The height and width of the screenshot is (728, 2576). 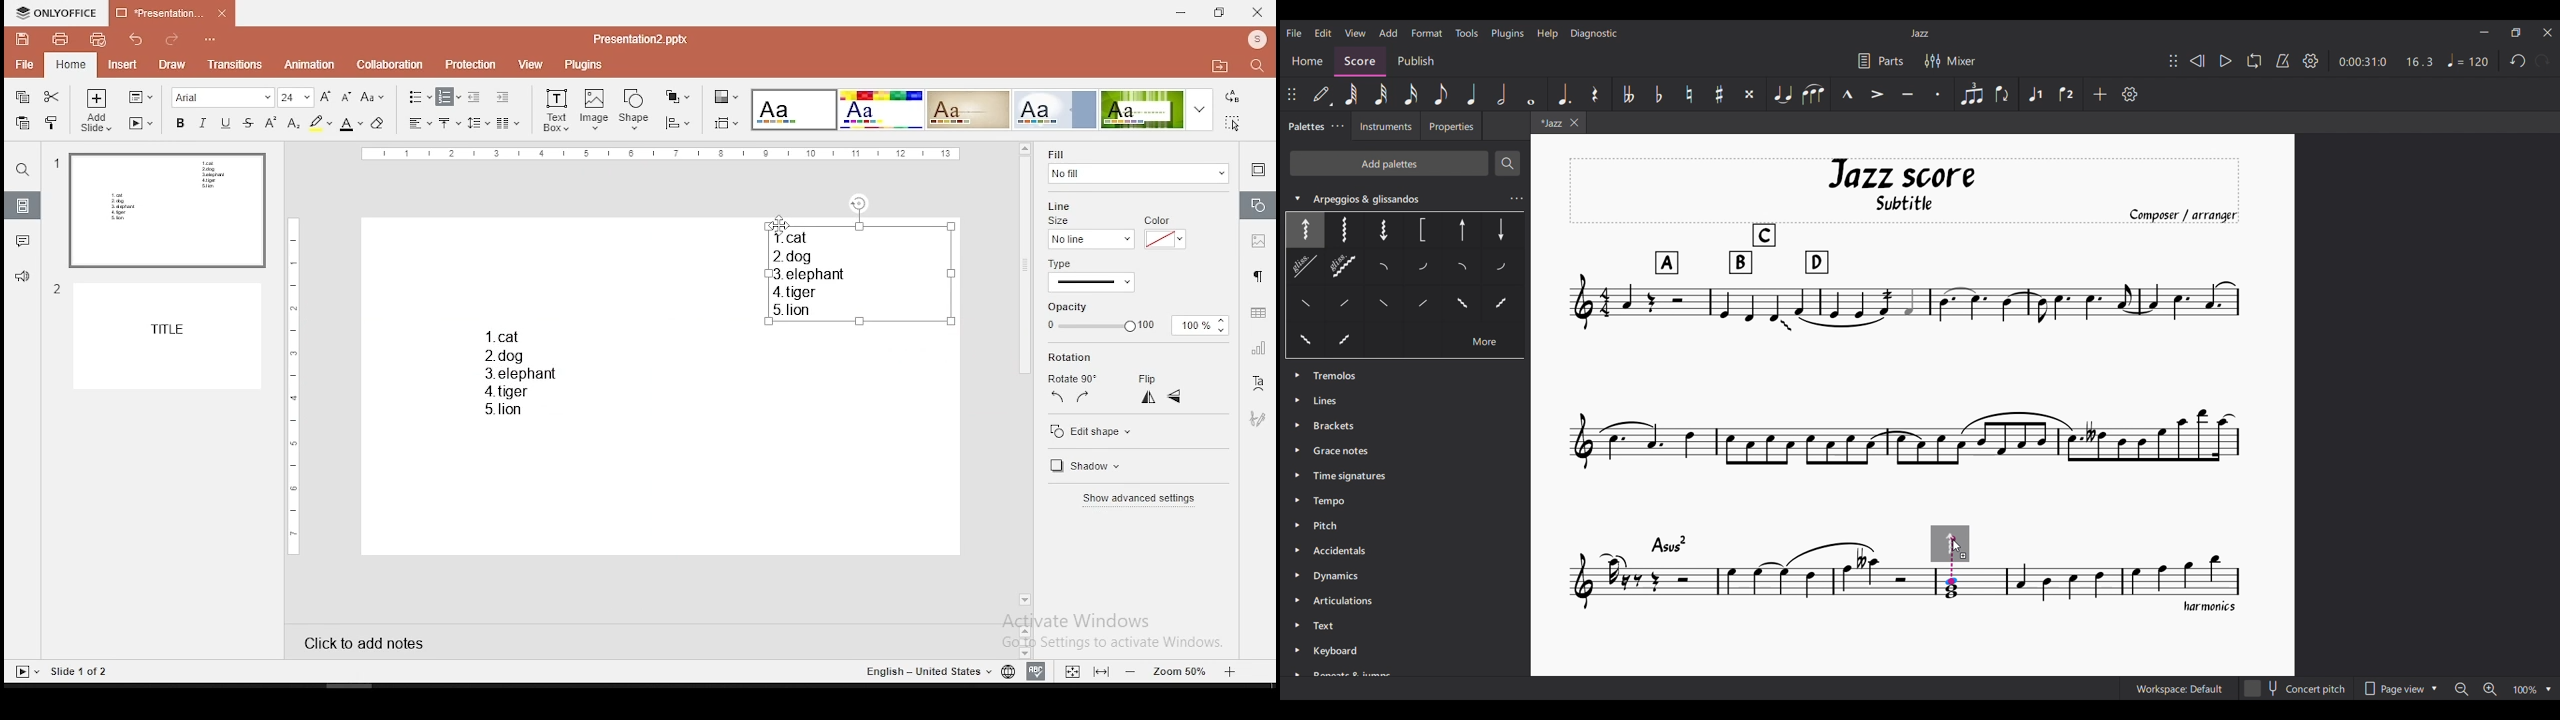 What do you see at coordinates (1938, 95) in the screenshot?
I see `Staccato` at bounding box center [1938, 95].